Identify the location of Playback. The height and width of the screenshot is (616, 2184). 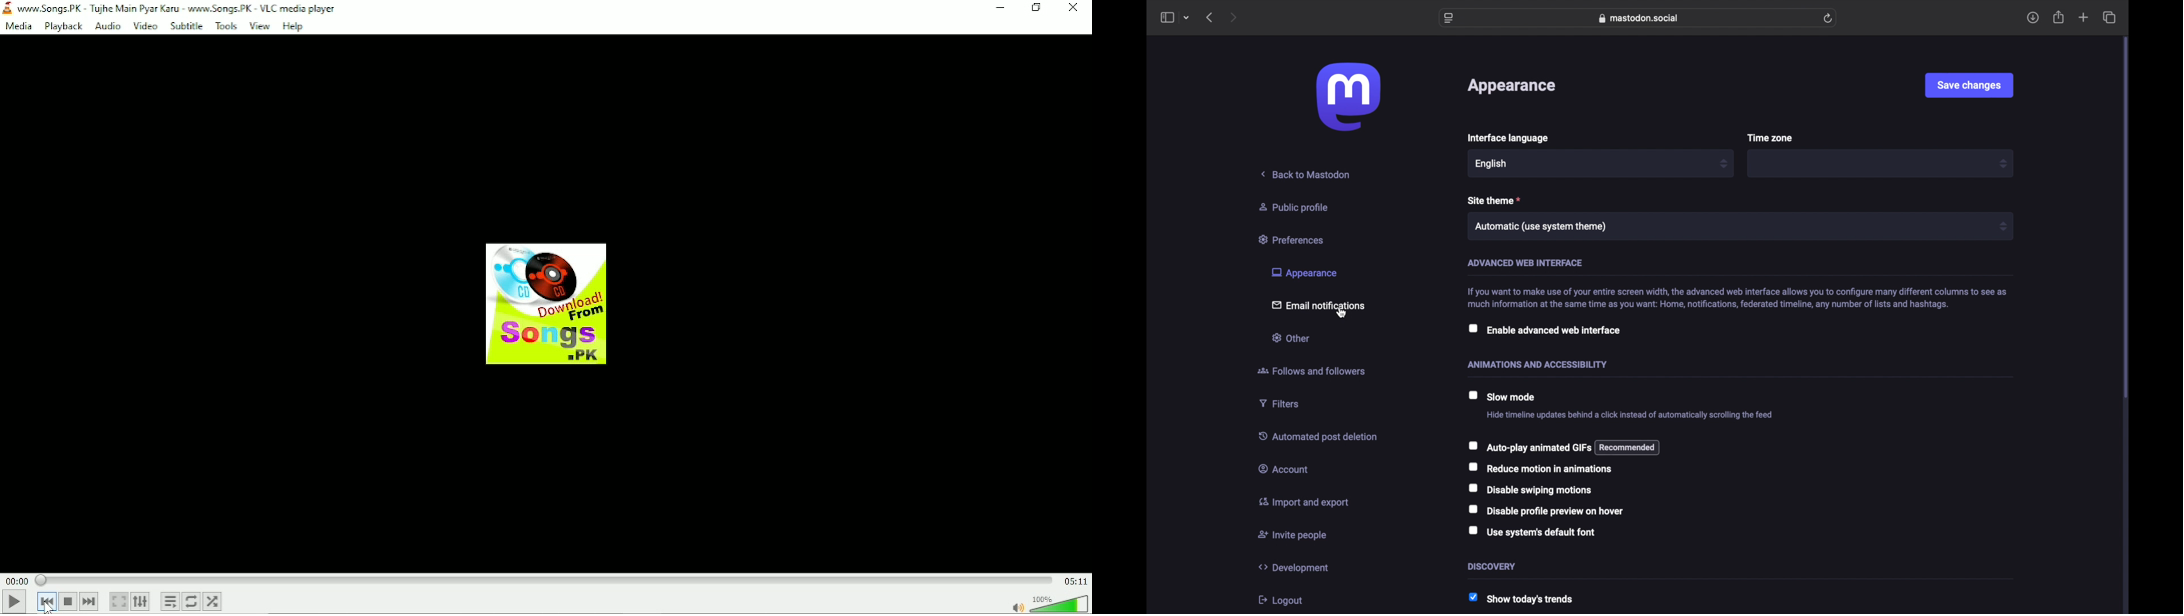
(62, 27).